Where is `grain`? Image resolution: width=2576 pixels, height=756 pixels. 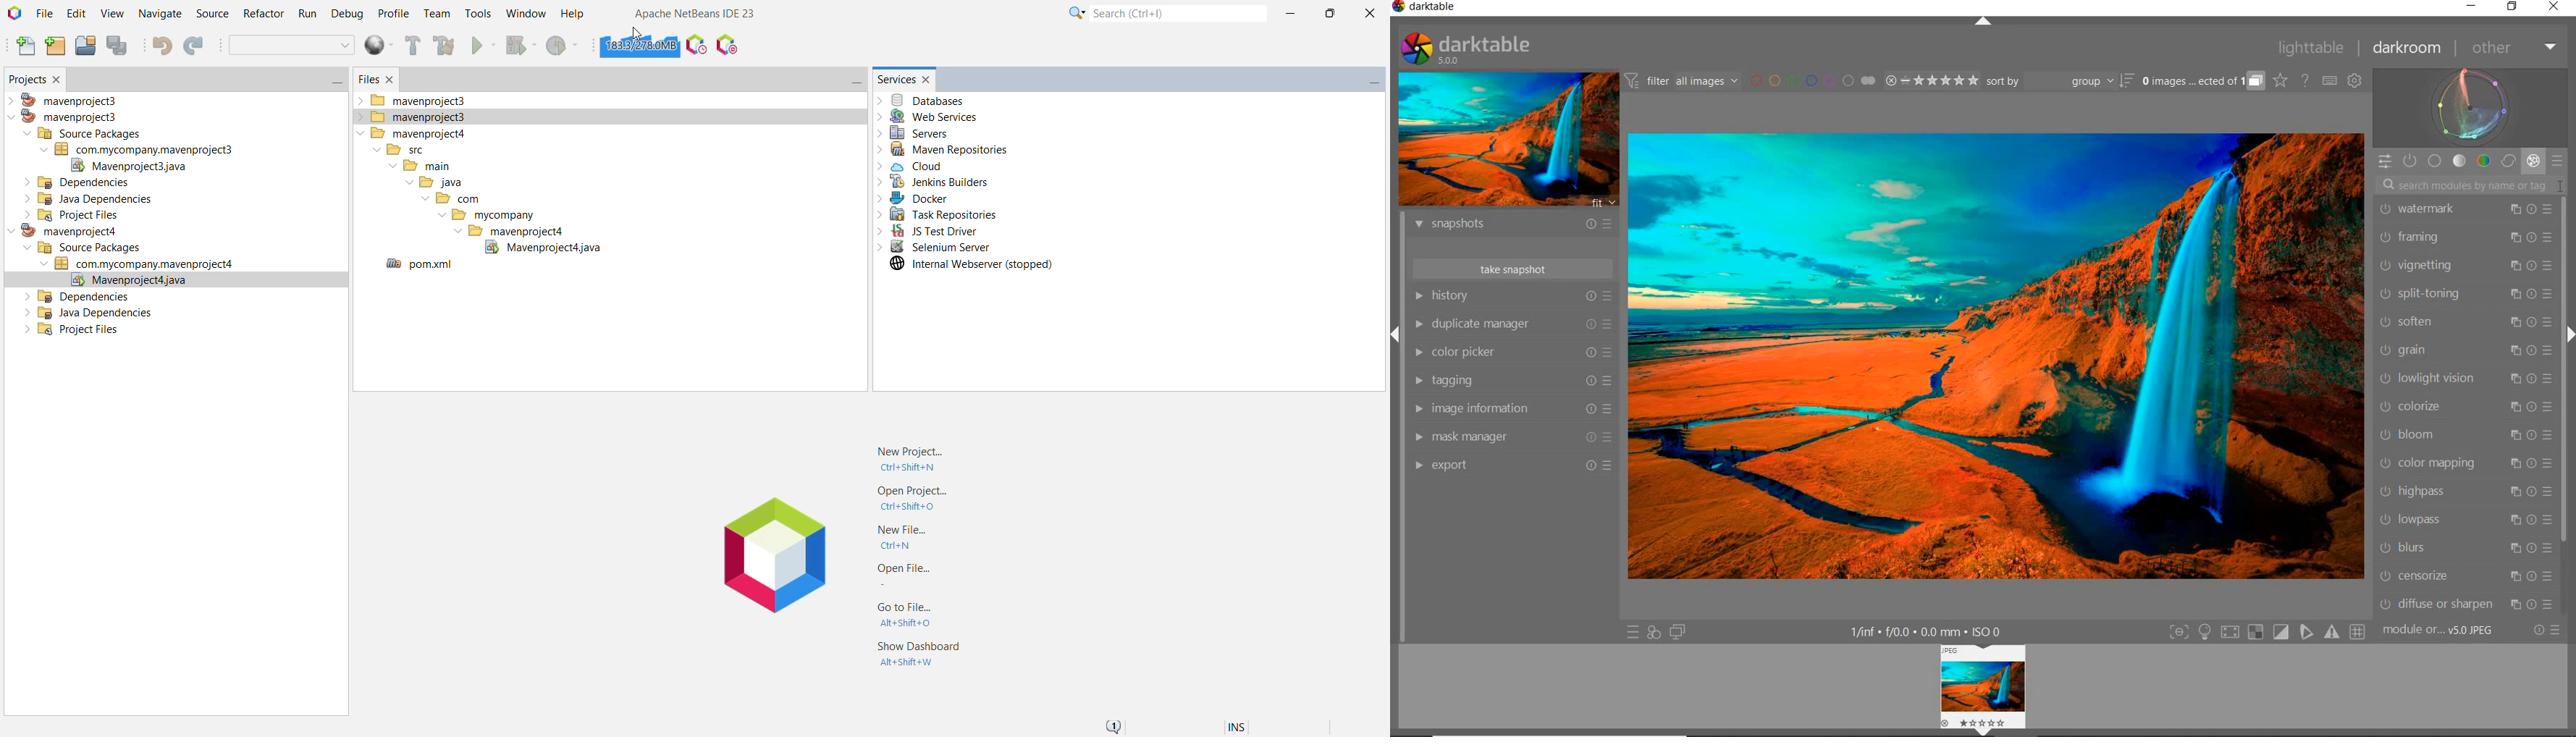
grain is located at coordinates (2465, 352).